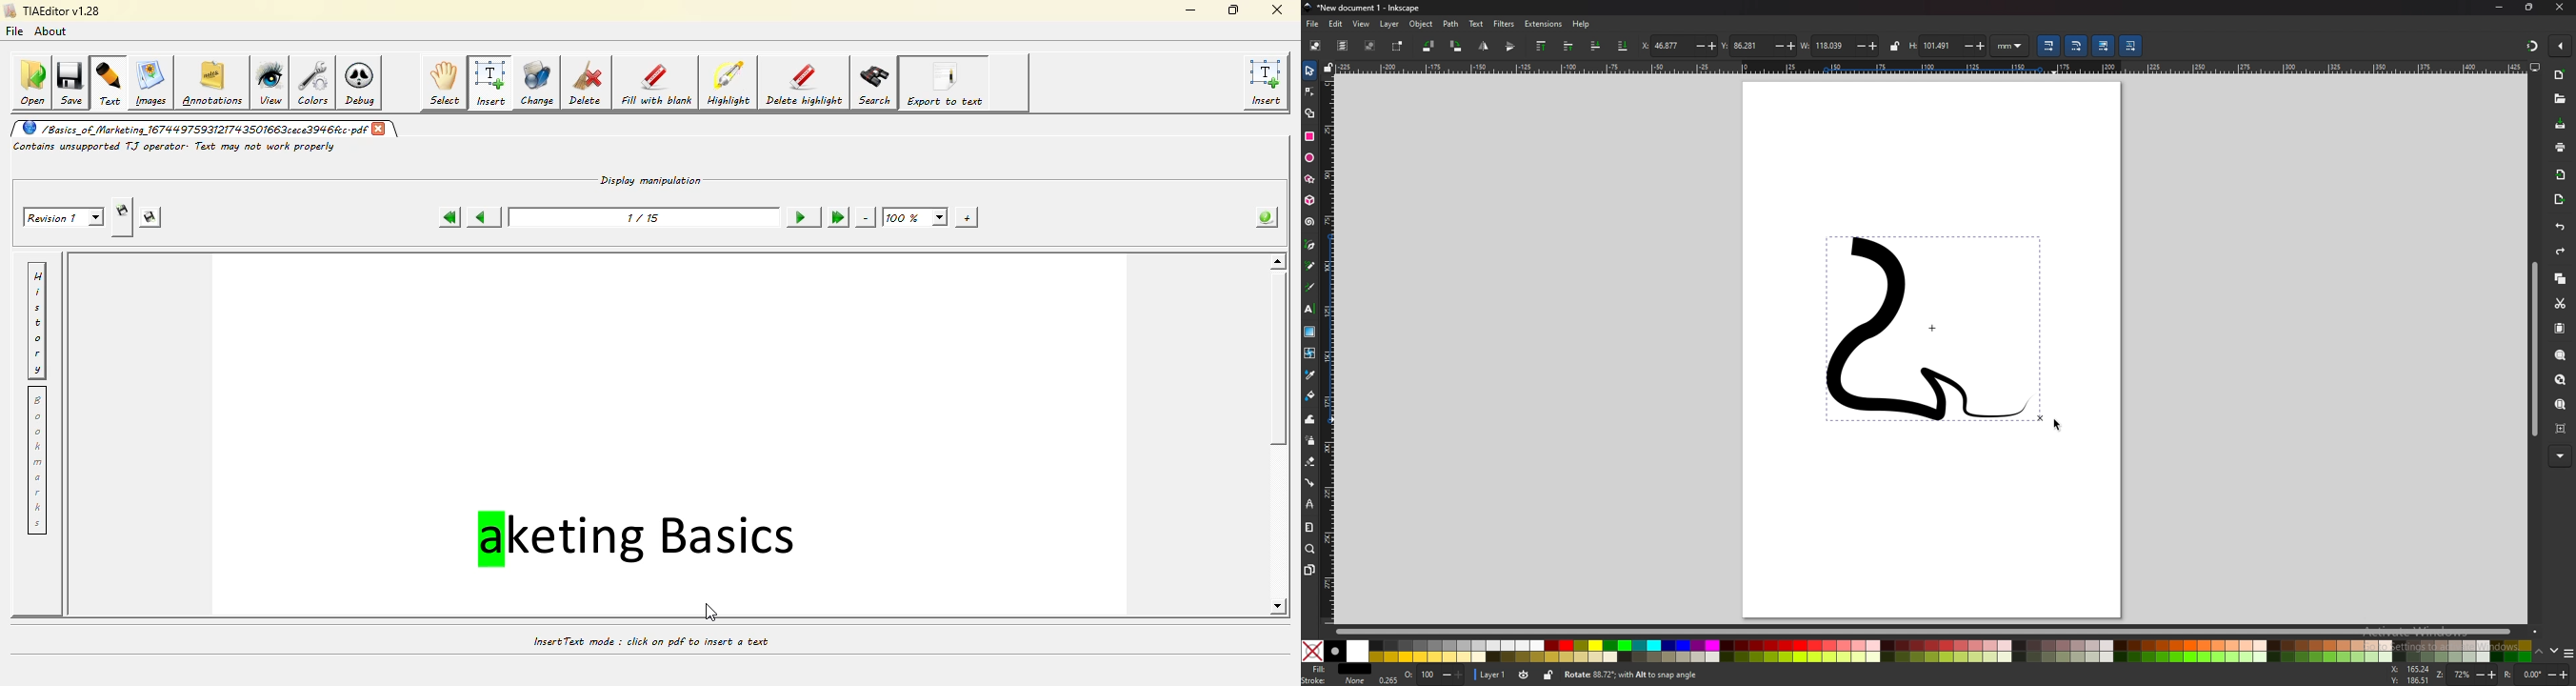 Image resolution: width=2576 pixels, height=700 pixels. Describe the element at coordinates (1504, 23) in the screenshot. I see `filters` at that location.